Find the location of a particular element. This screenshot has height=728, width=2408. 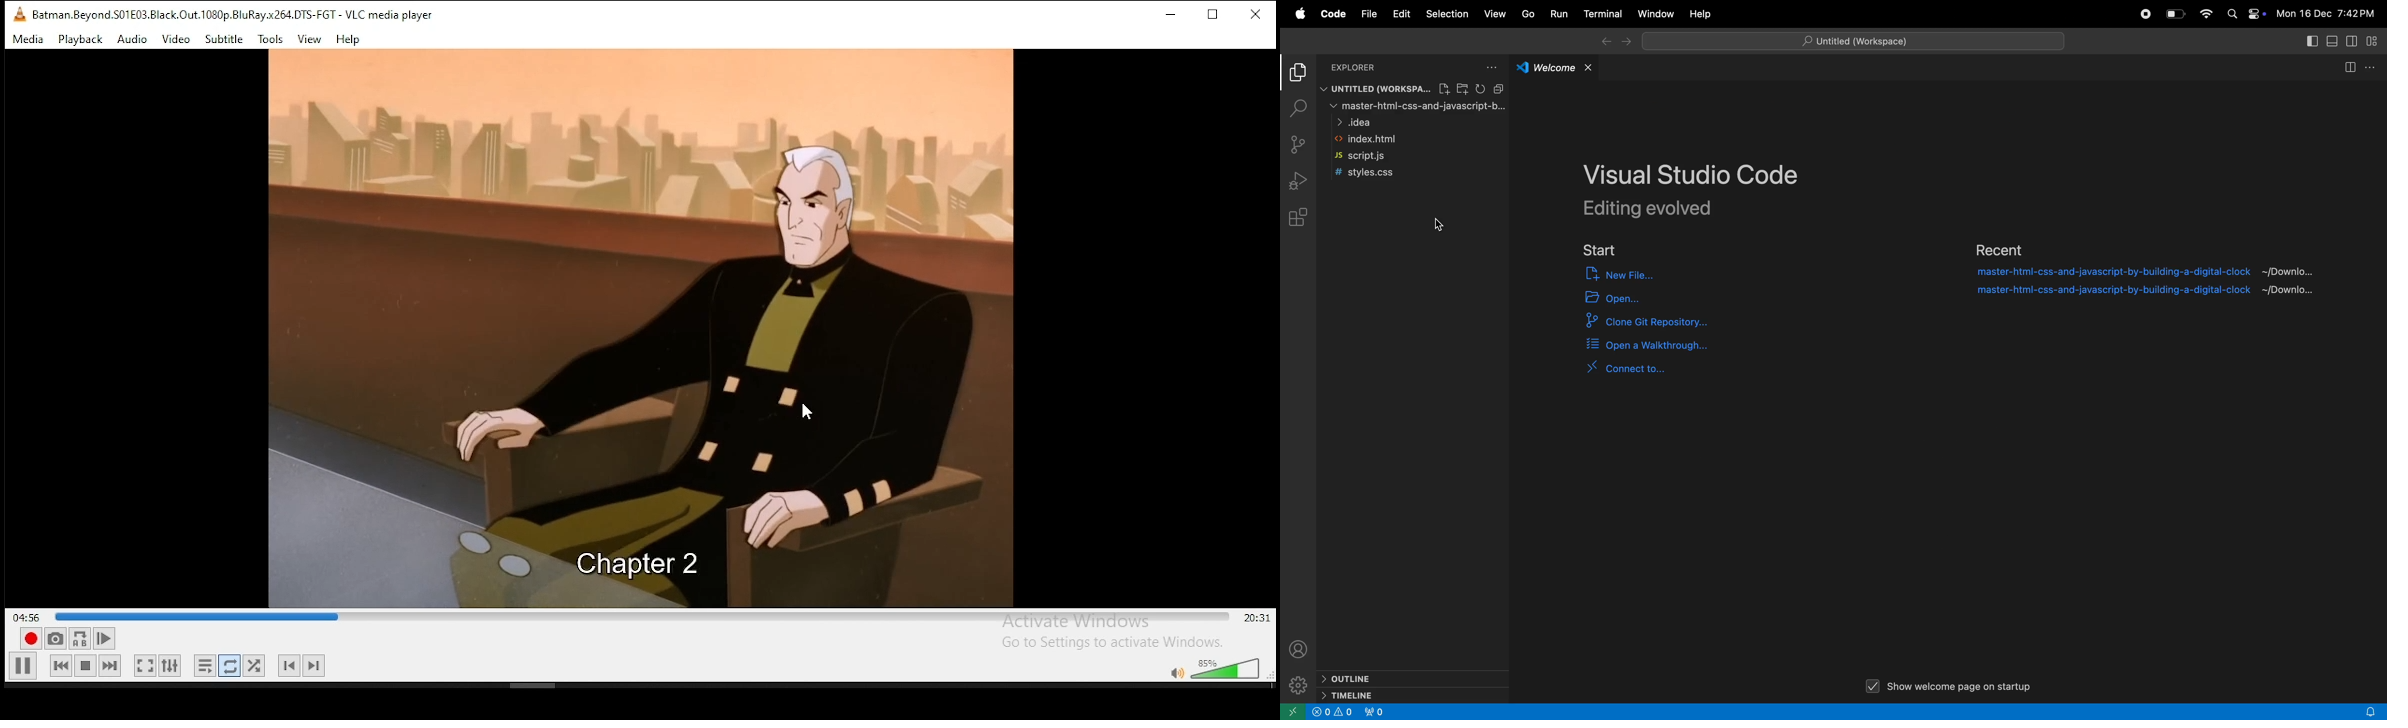

run debug is located at coordinates (1297, 180).